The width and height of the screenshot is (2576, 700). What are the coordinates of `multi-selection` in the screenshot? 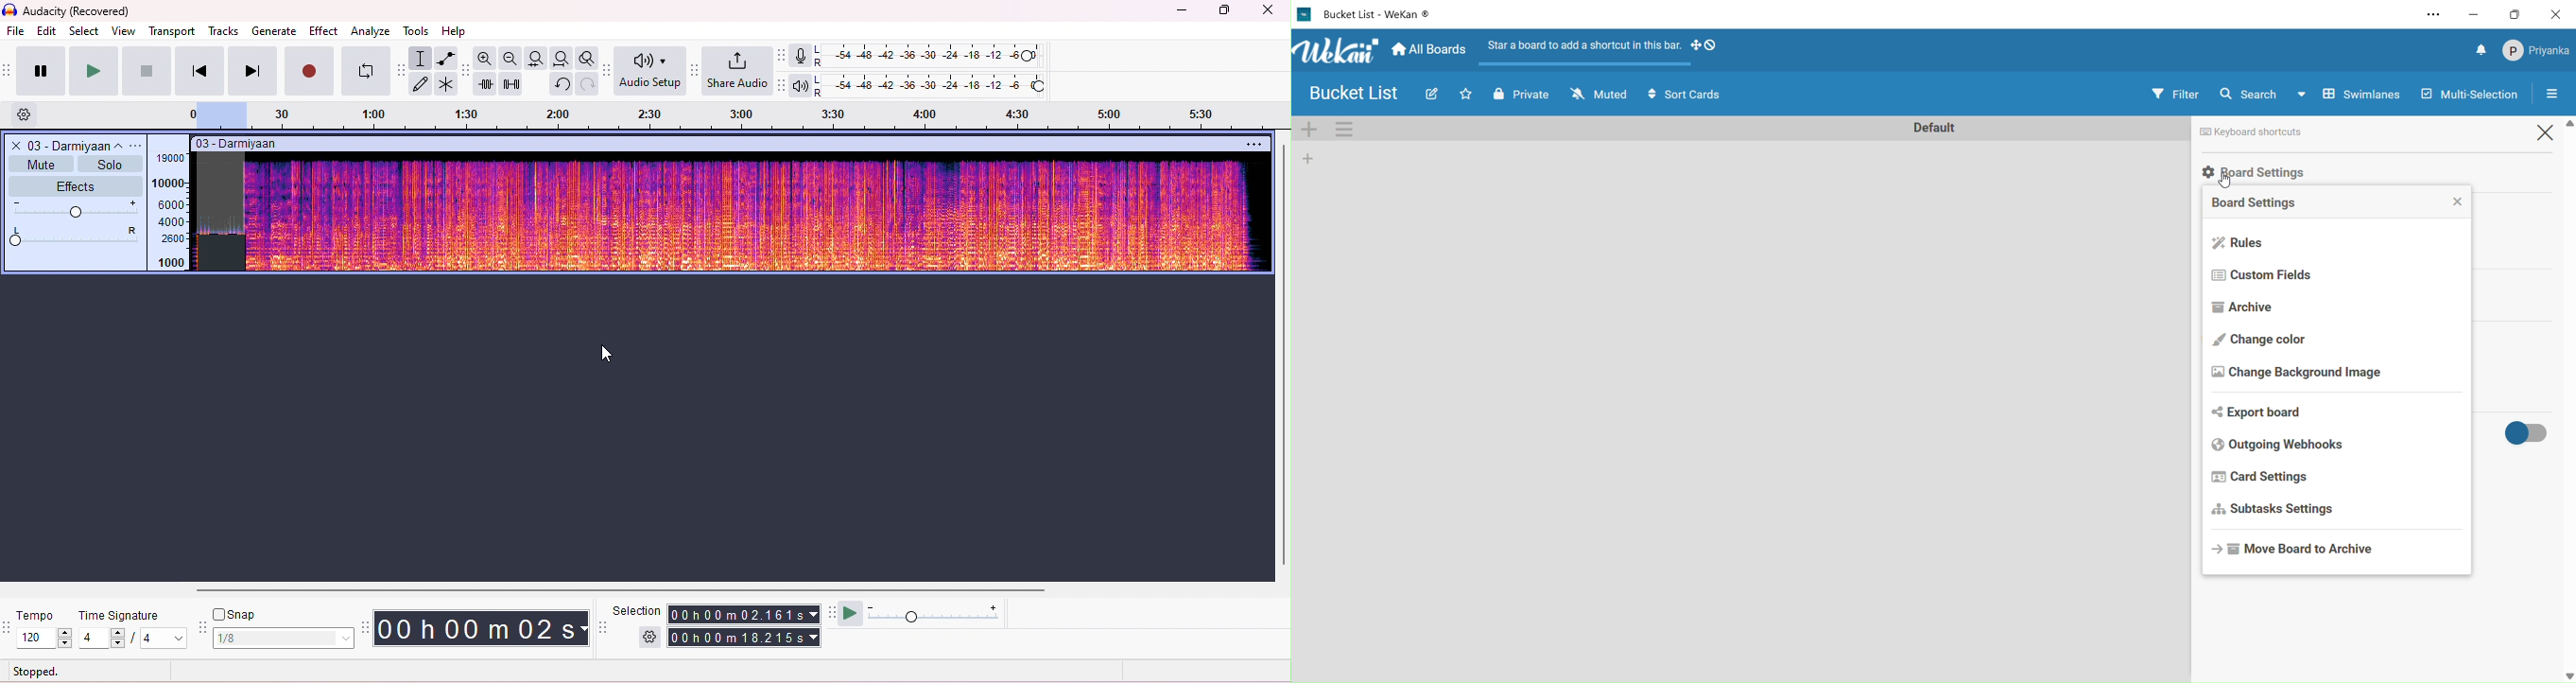 It's located at (2474, 92).